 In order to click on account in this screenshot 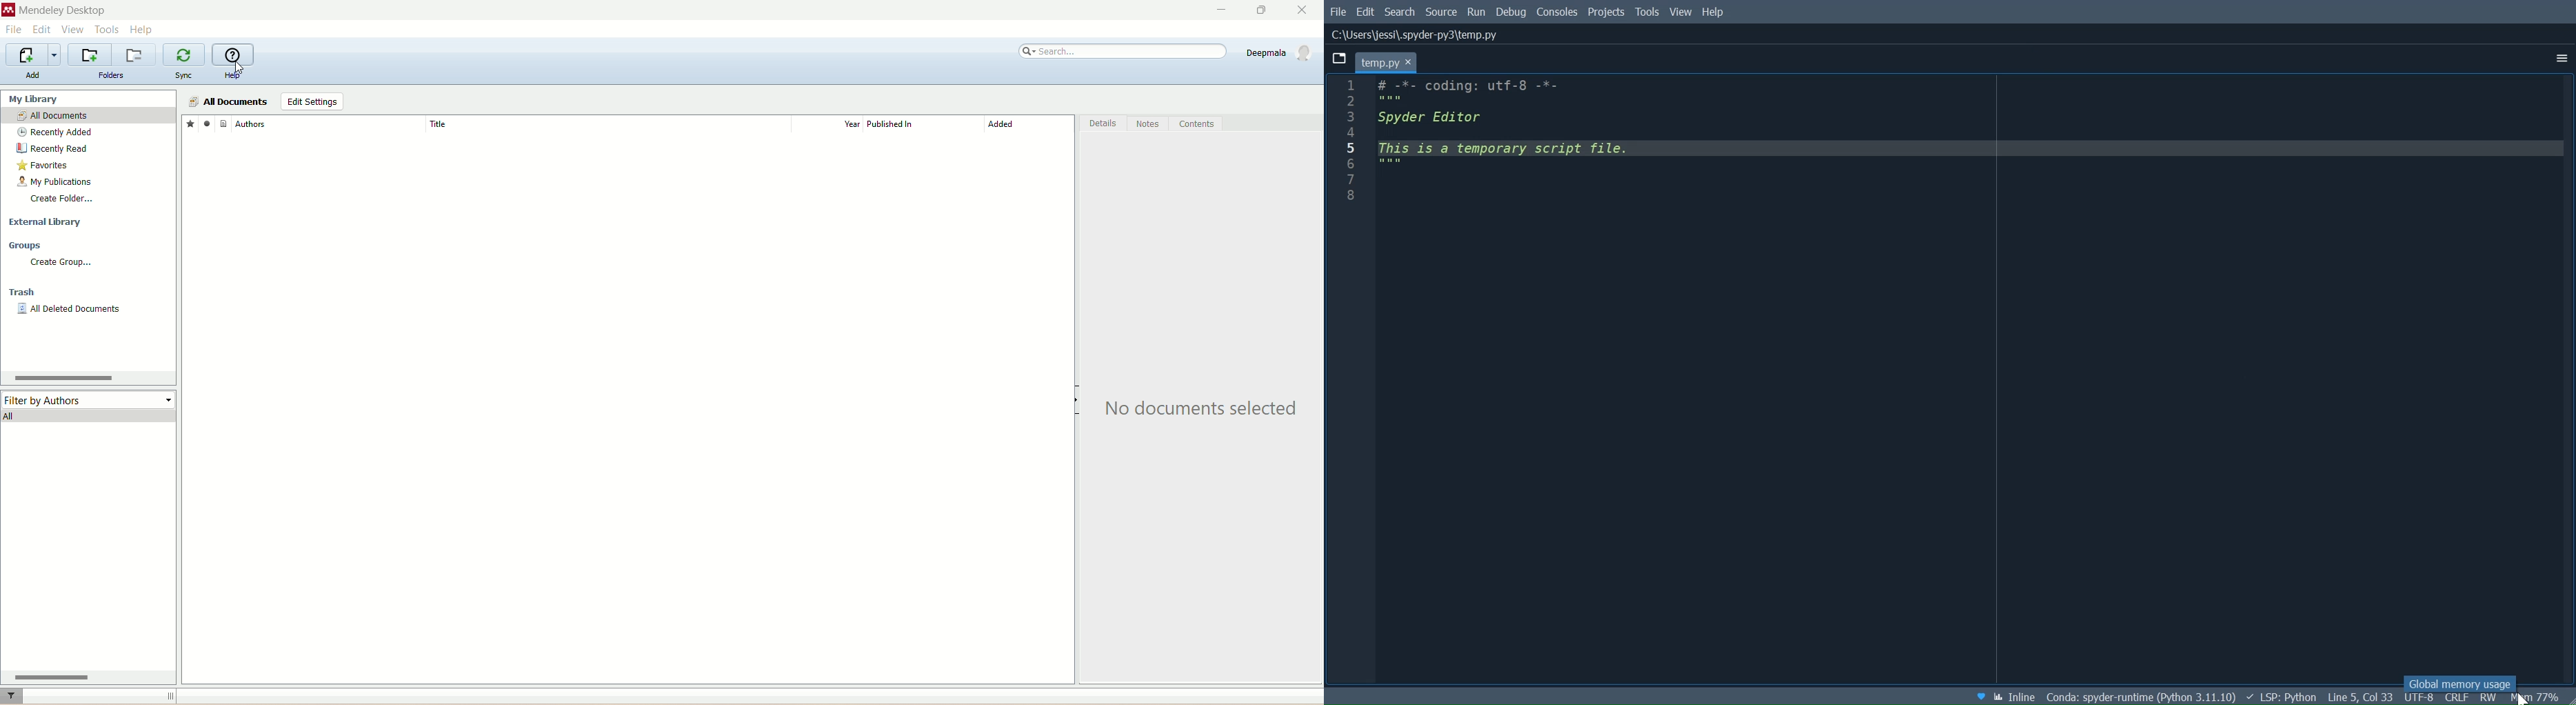, I will do `click(1282, 52)`.